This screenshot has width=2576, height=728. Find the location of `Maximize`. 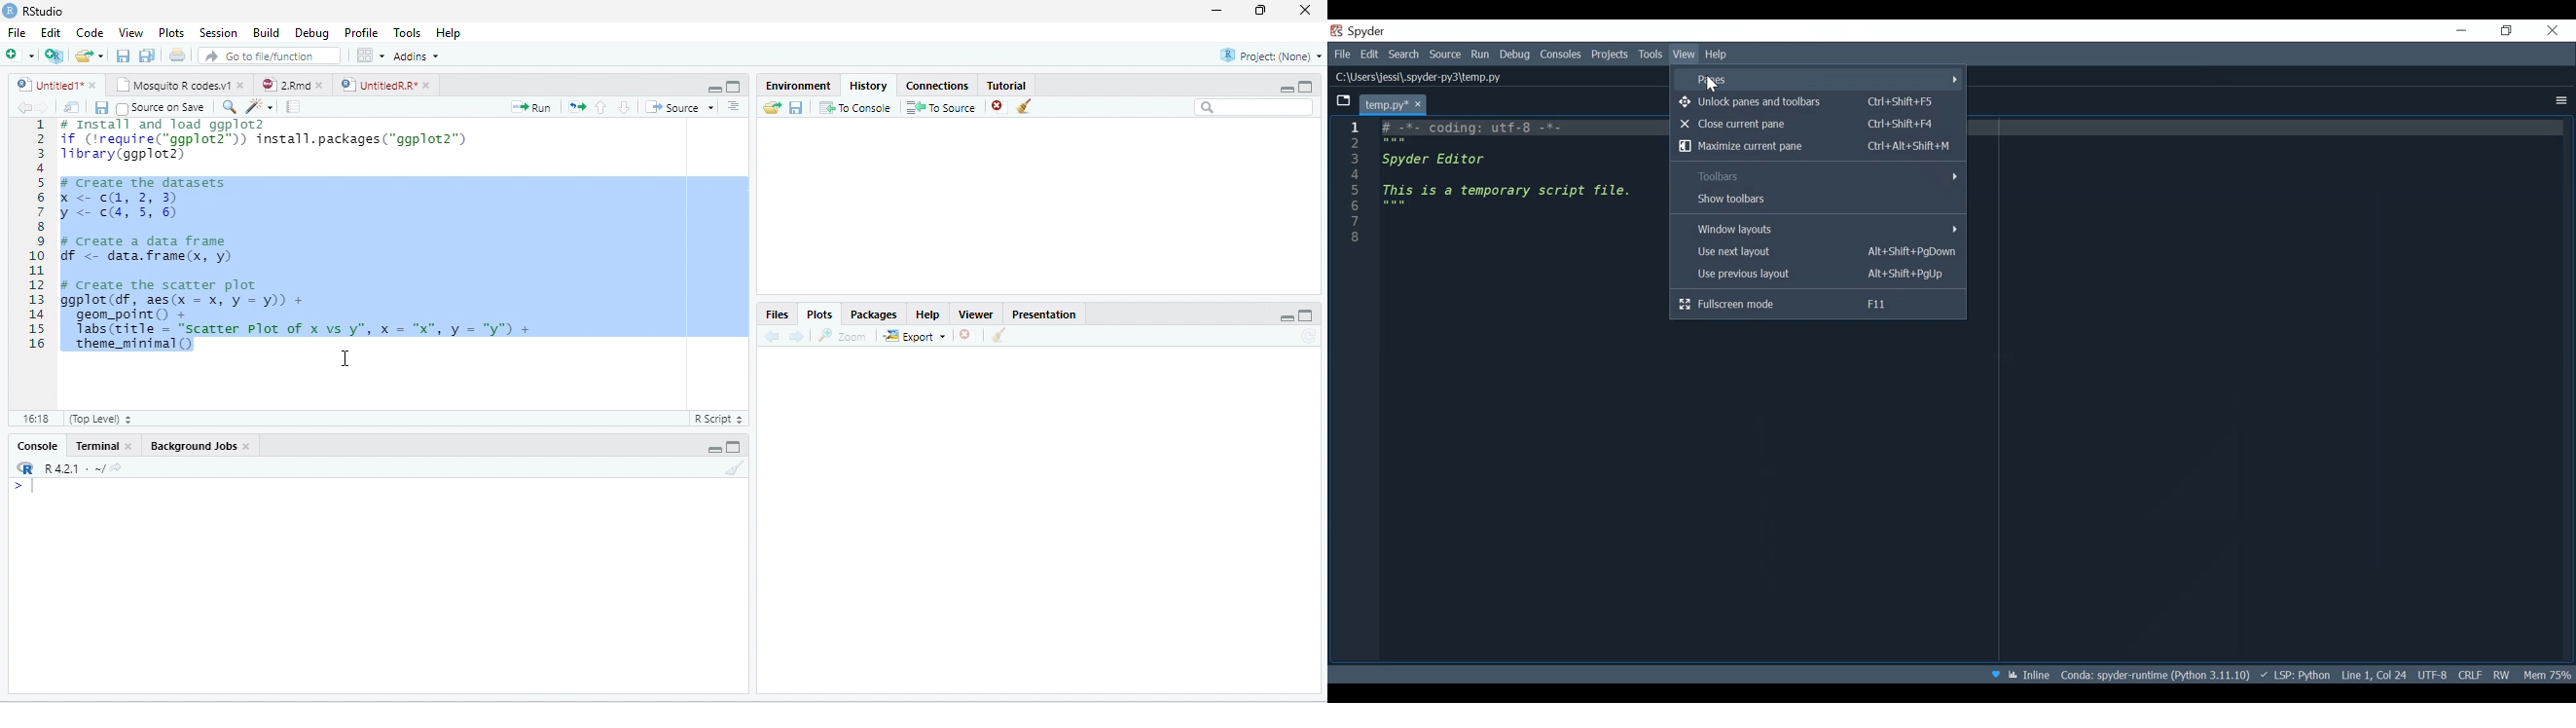

Maximize is located at coordinates (1307, 314).